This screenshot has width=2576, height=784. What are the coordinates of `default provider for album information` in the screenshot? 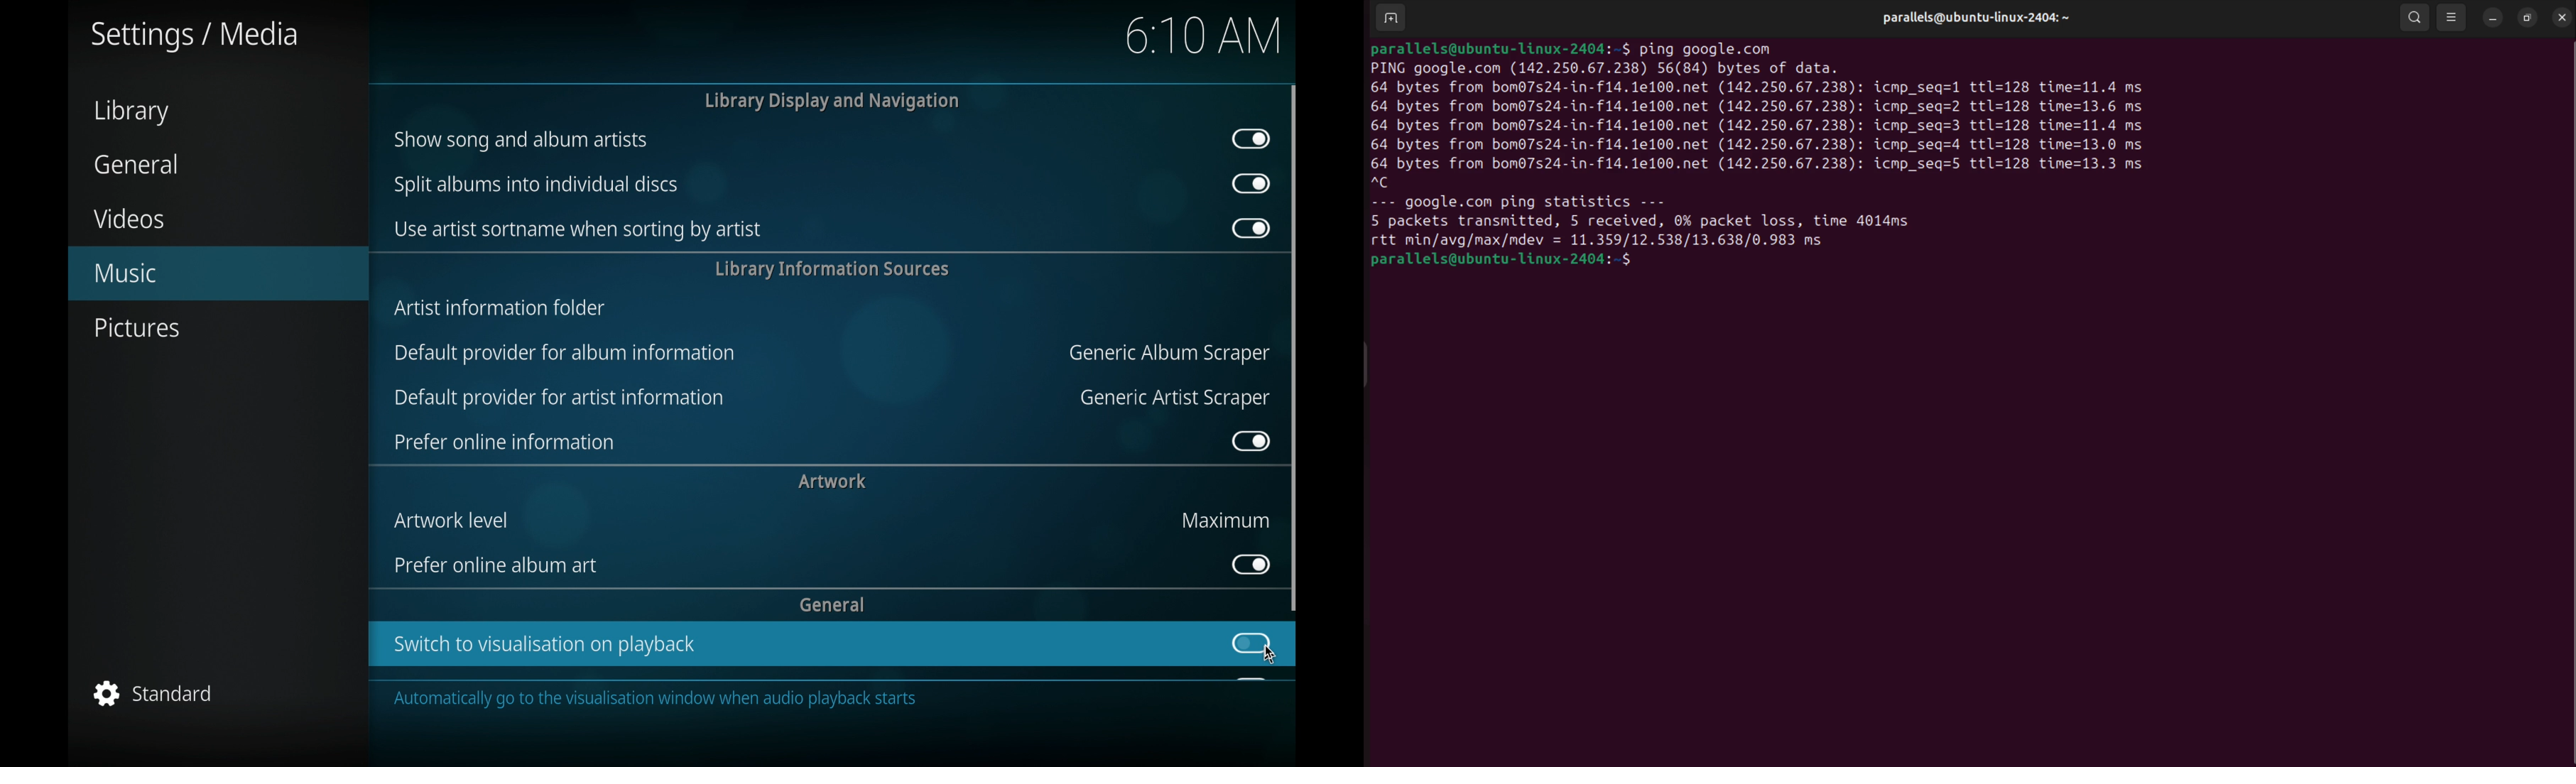 It's located at (564, 352).